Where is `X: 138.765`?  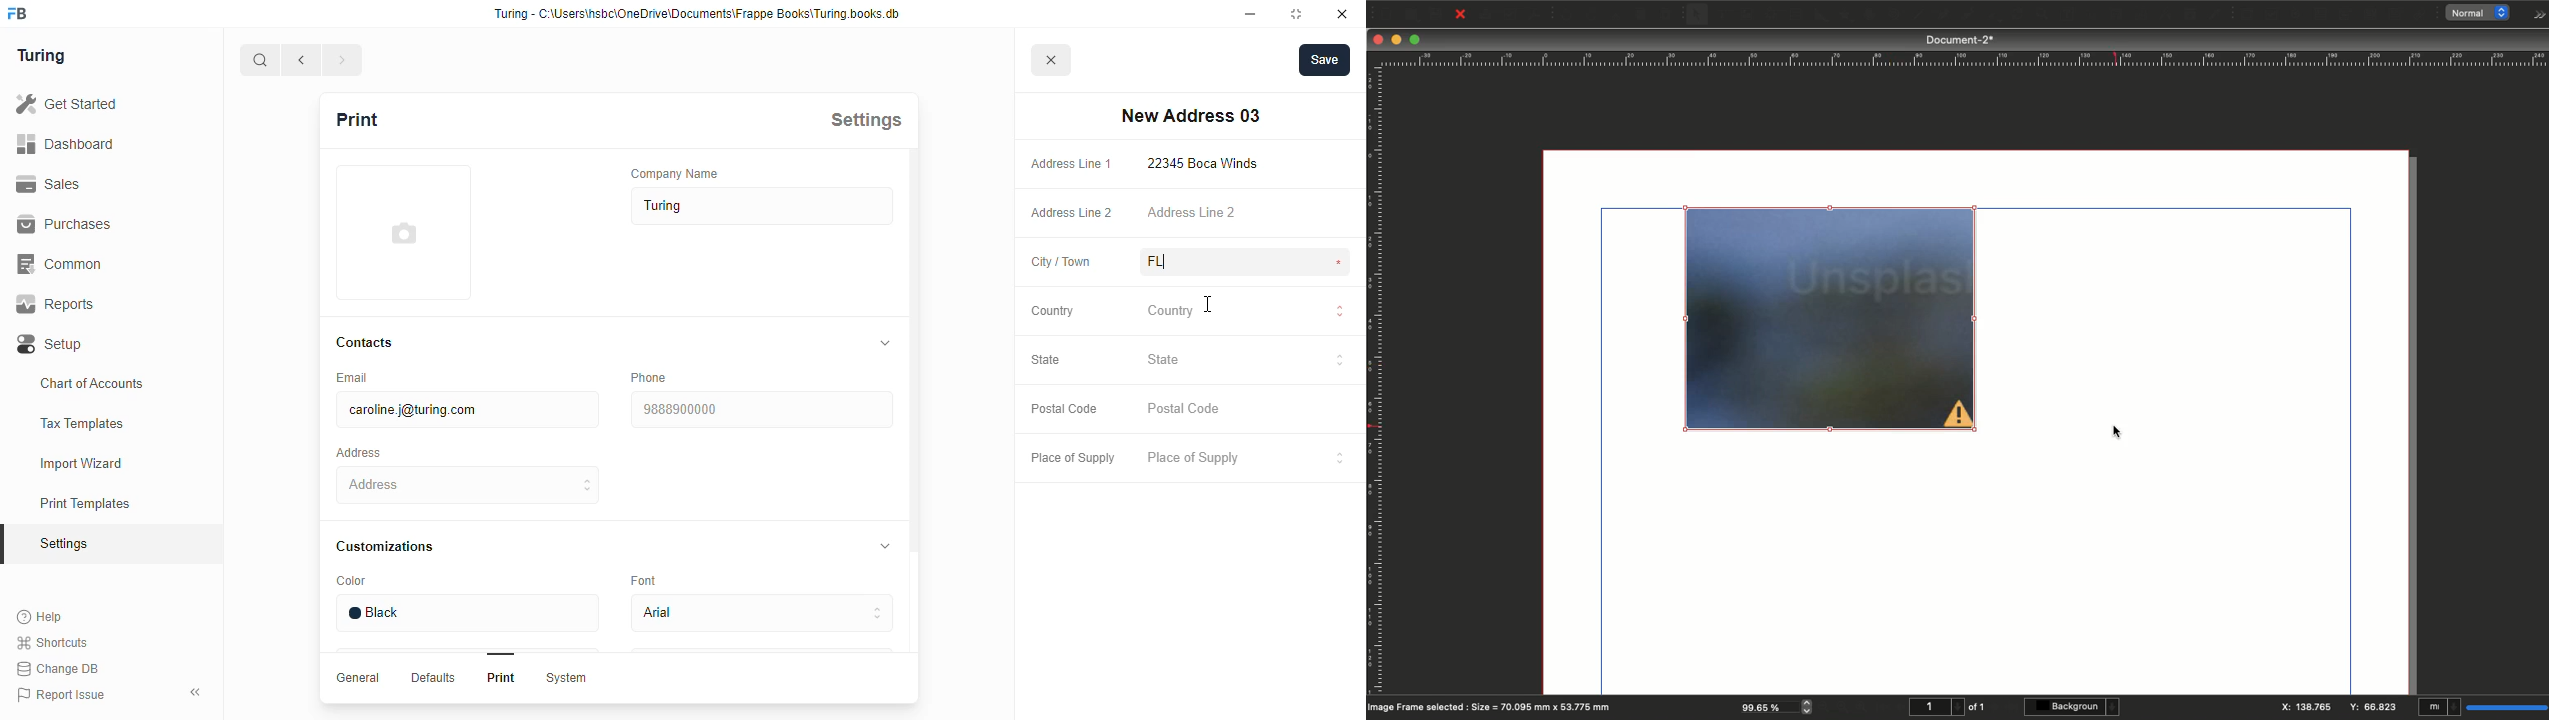
X: 138.765 is located at coordinates (2307, 707).